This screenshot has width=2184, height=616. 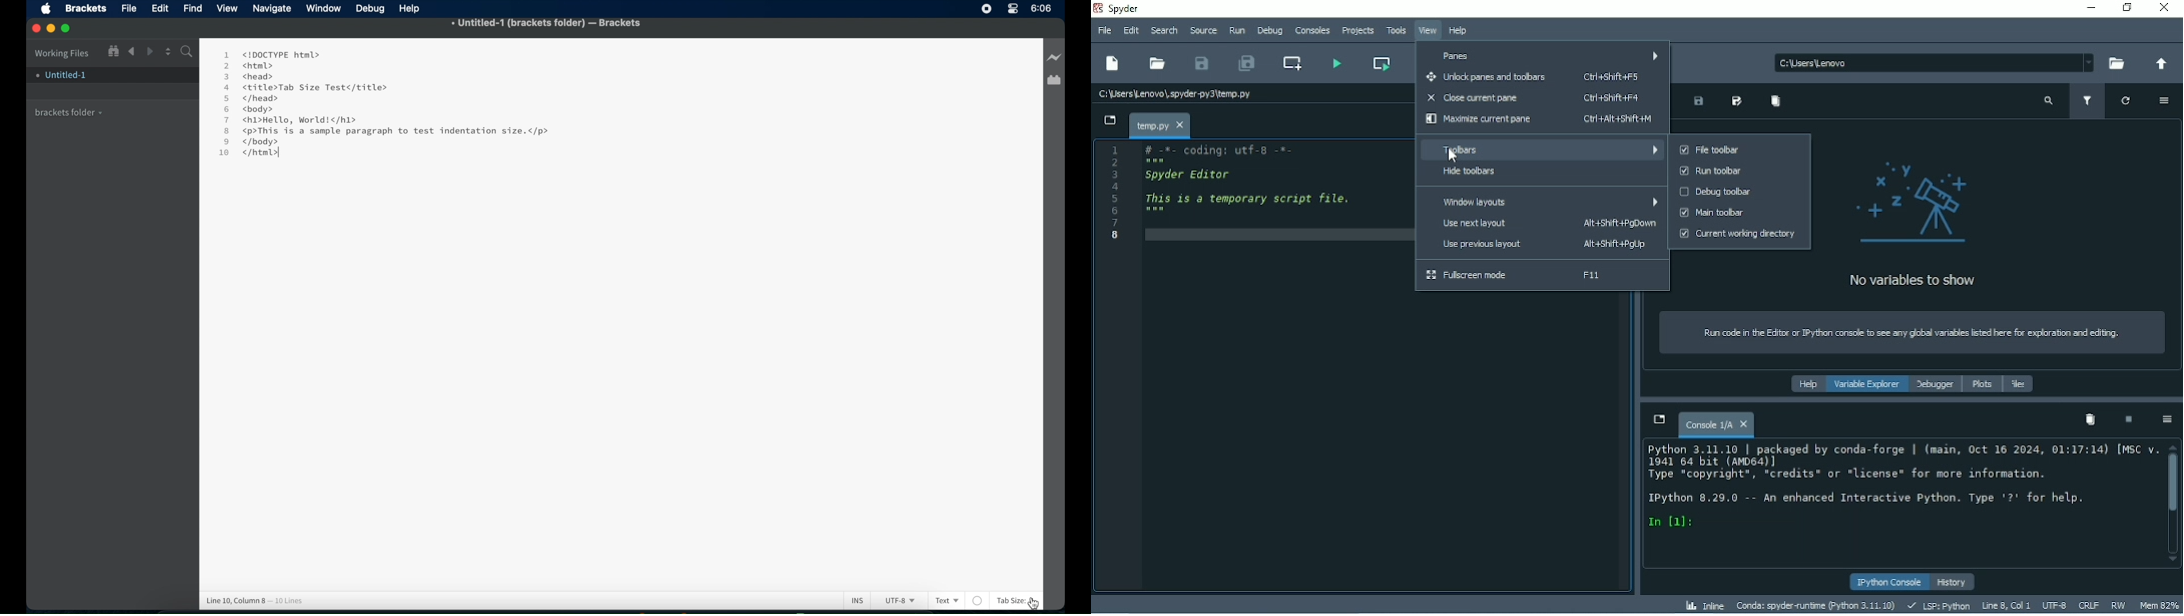 What do you see at coordinates (1458, 31) in the screenshot?
I see `Help` at bounding box center [1458, 31].